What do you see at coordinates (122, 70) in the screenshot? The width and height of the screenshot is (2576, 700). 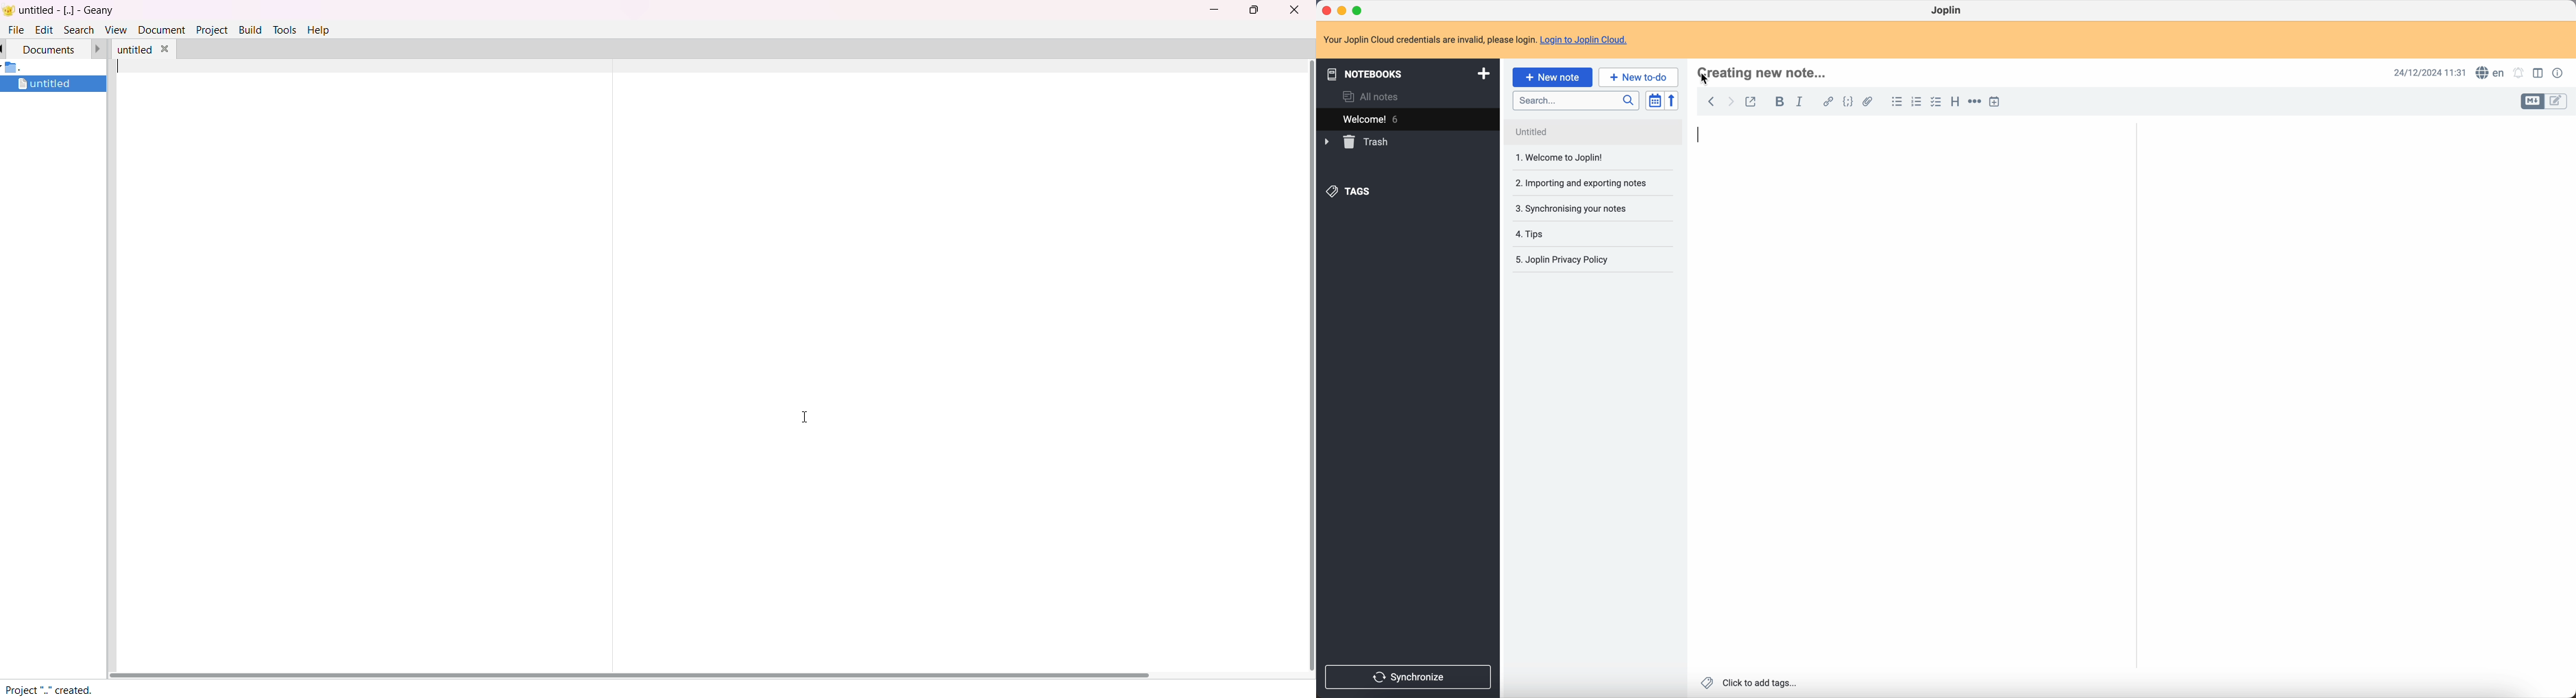 I see `typing cursor` at bounding box center [122, 70].